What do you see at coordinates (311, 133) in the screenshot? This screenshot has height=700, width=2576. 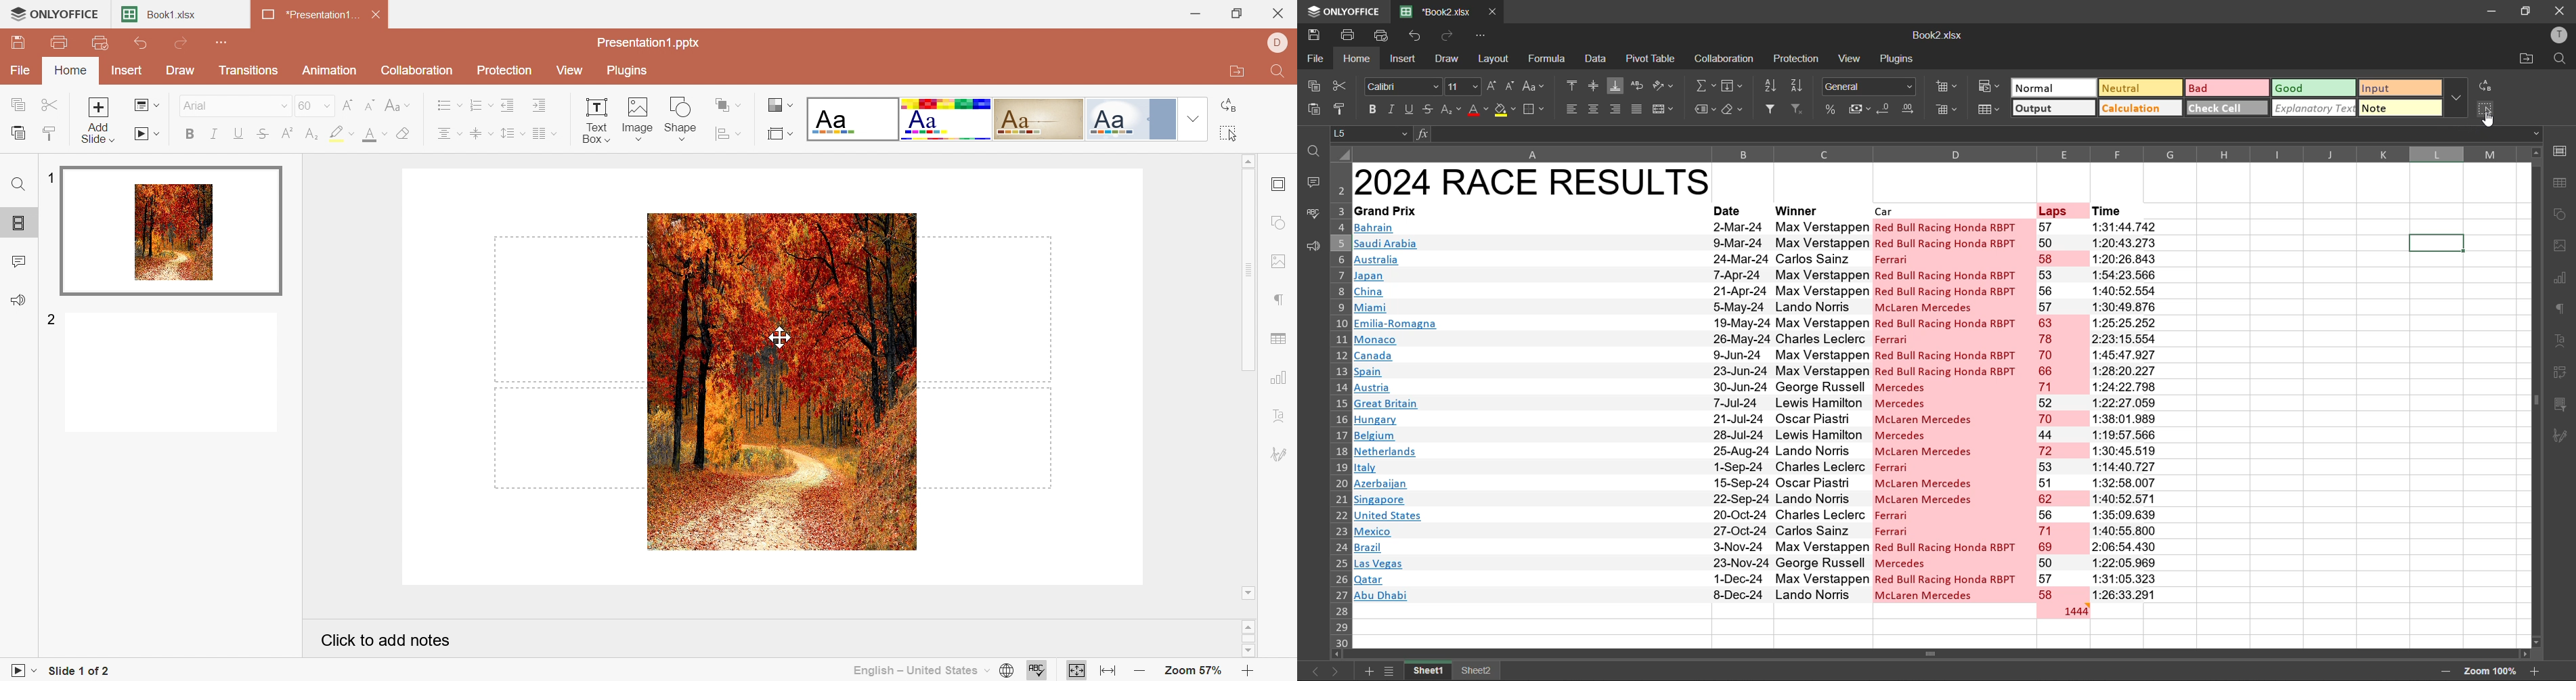 I see `Subscript` at bounding box center [311, 133].